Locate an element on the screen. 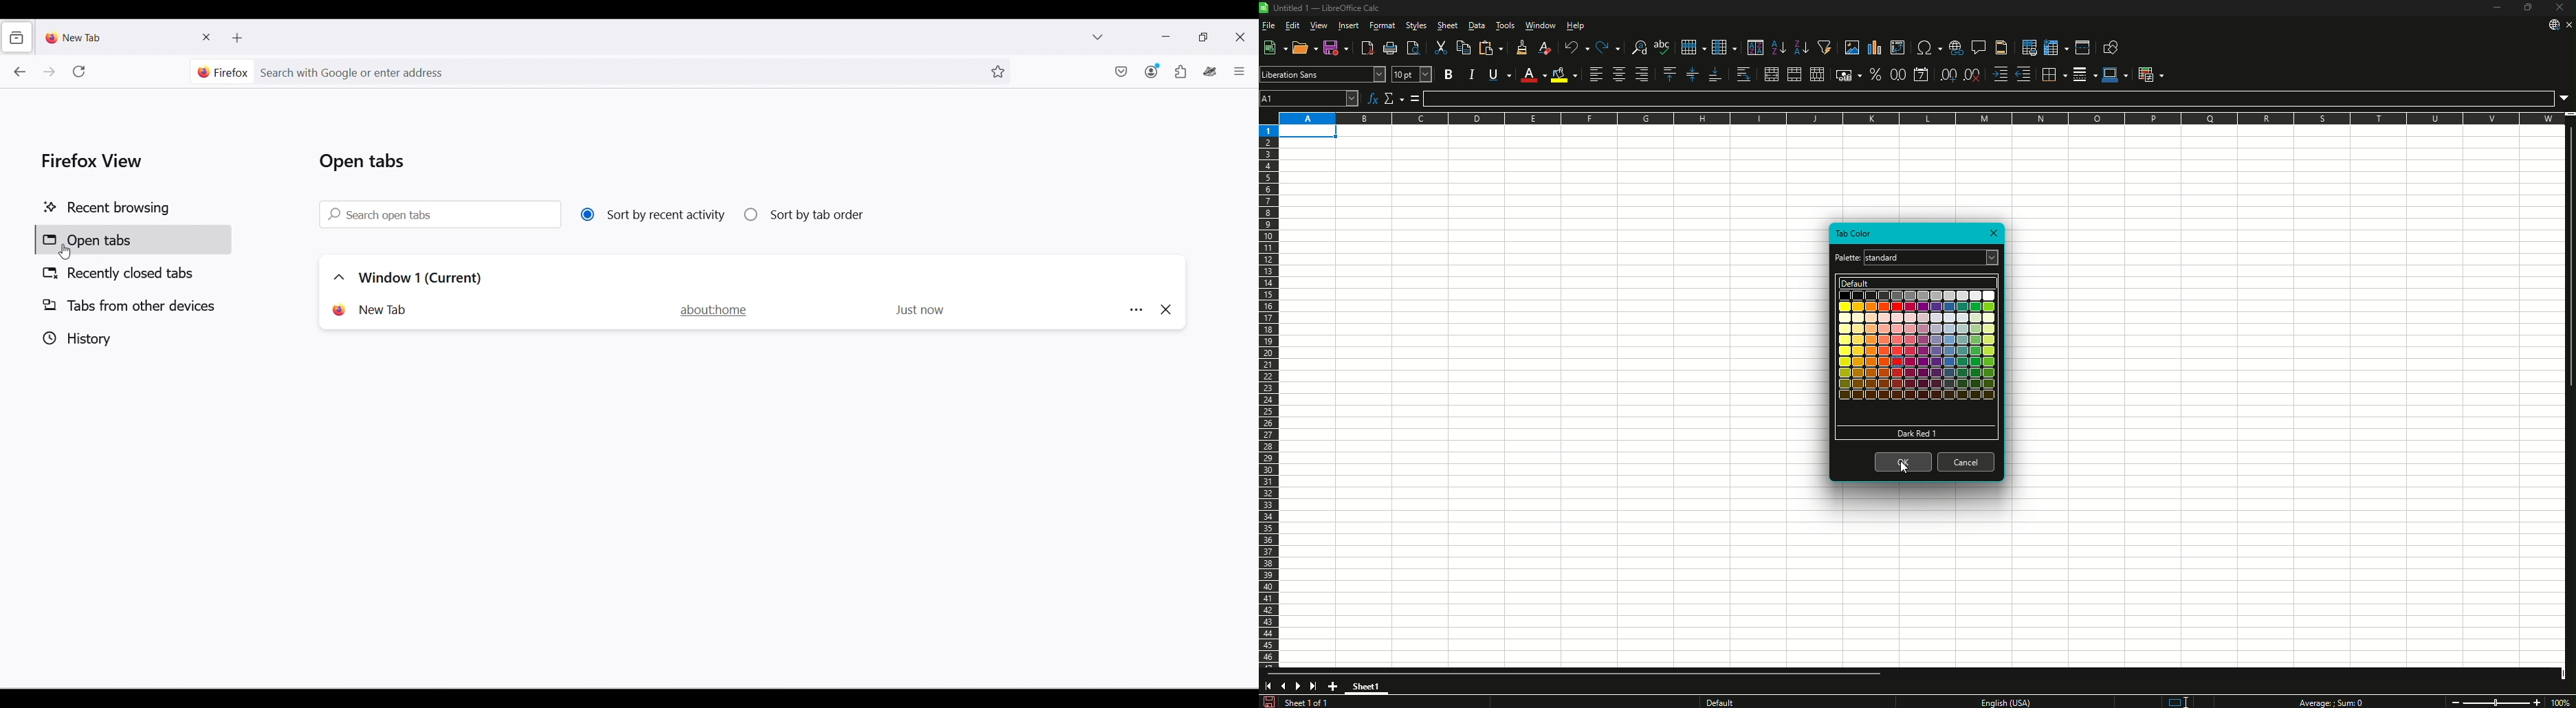 The height and width of the screenshot is (728, 2576). Privacy badger is located at coordinates (1210, 71).